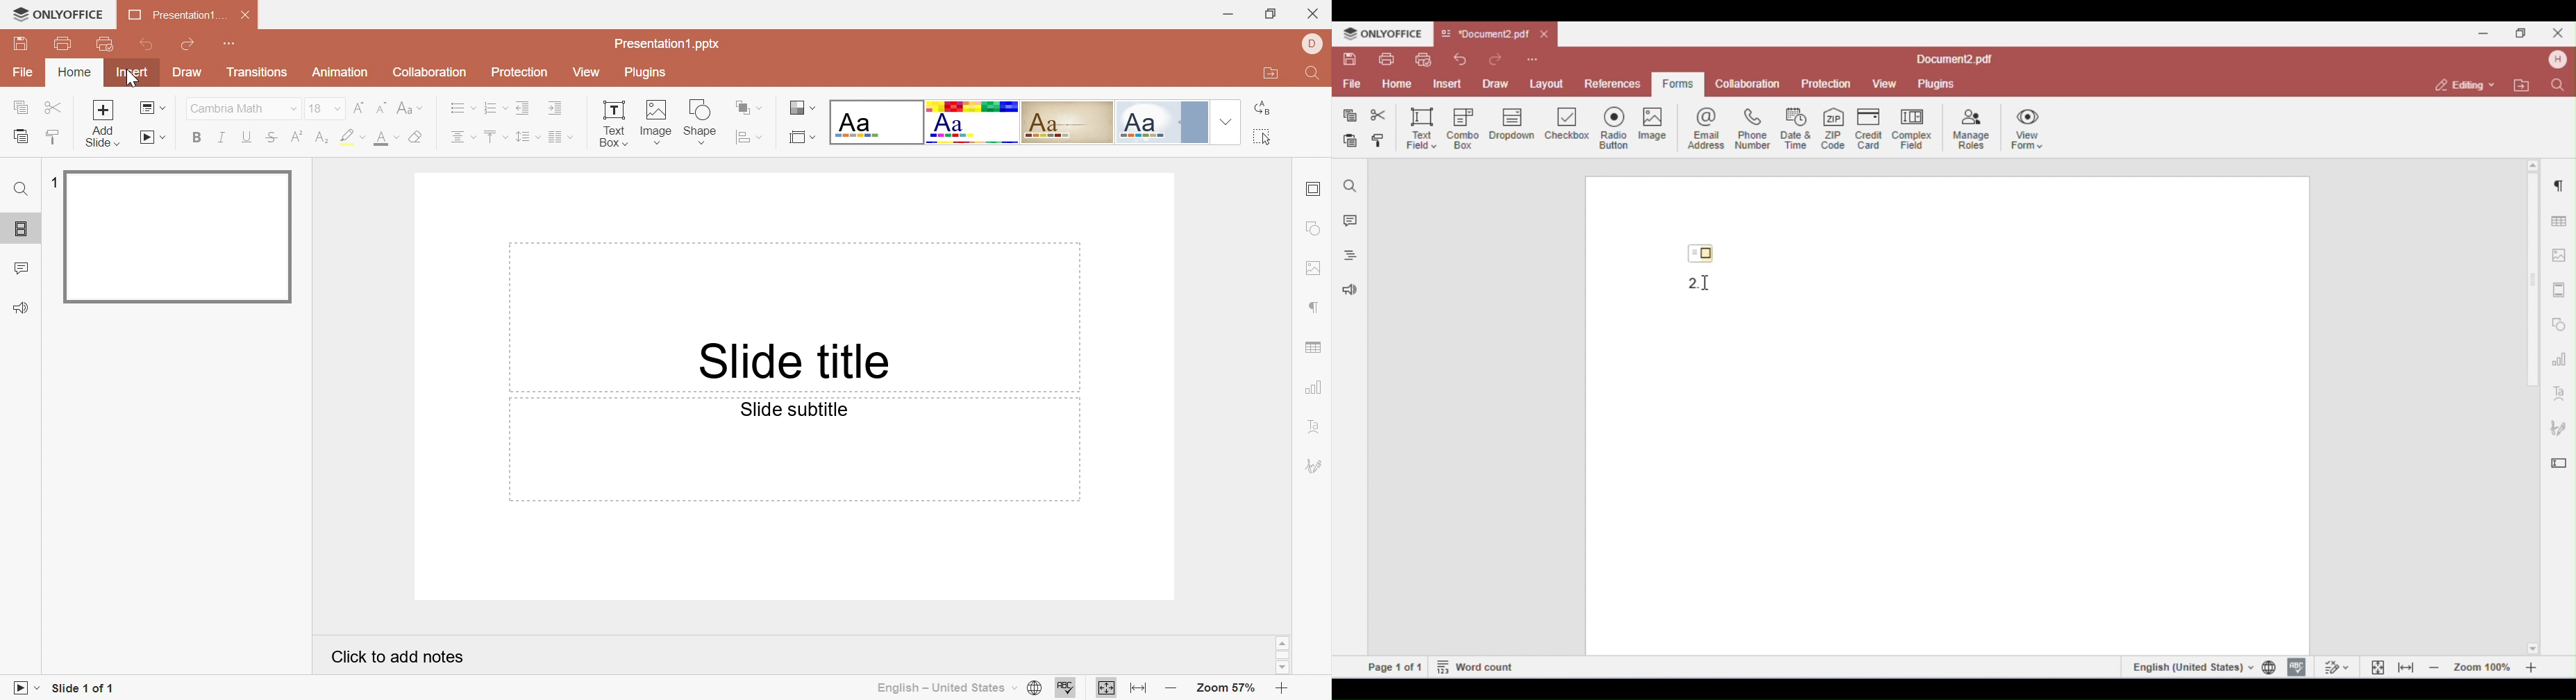 The image size is (2576, 700). I want to click on Copy, so click(18, 108).